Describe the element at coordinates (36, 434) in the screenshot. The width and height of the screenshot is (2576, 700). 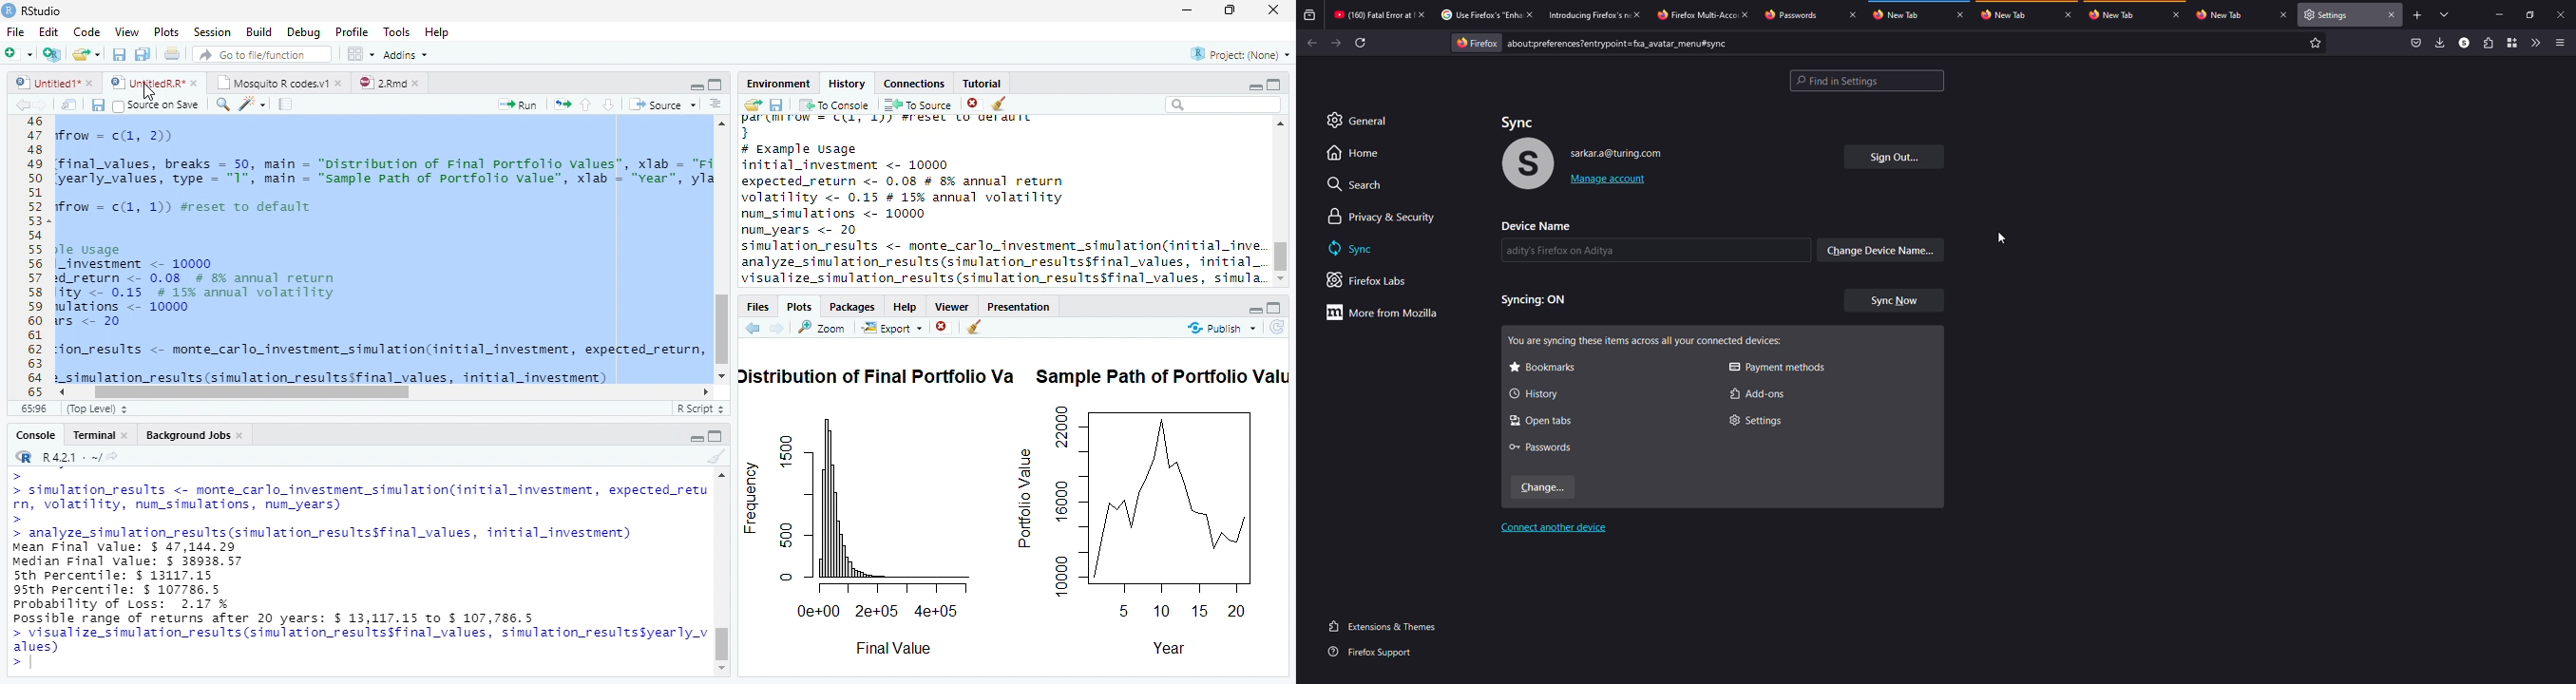
I see `Console` at that location.